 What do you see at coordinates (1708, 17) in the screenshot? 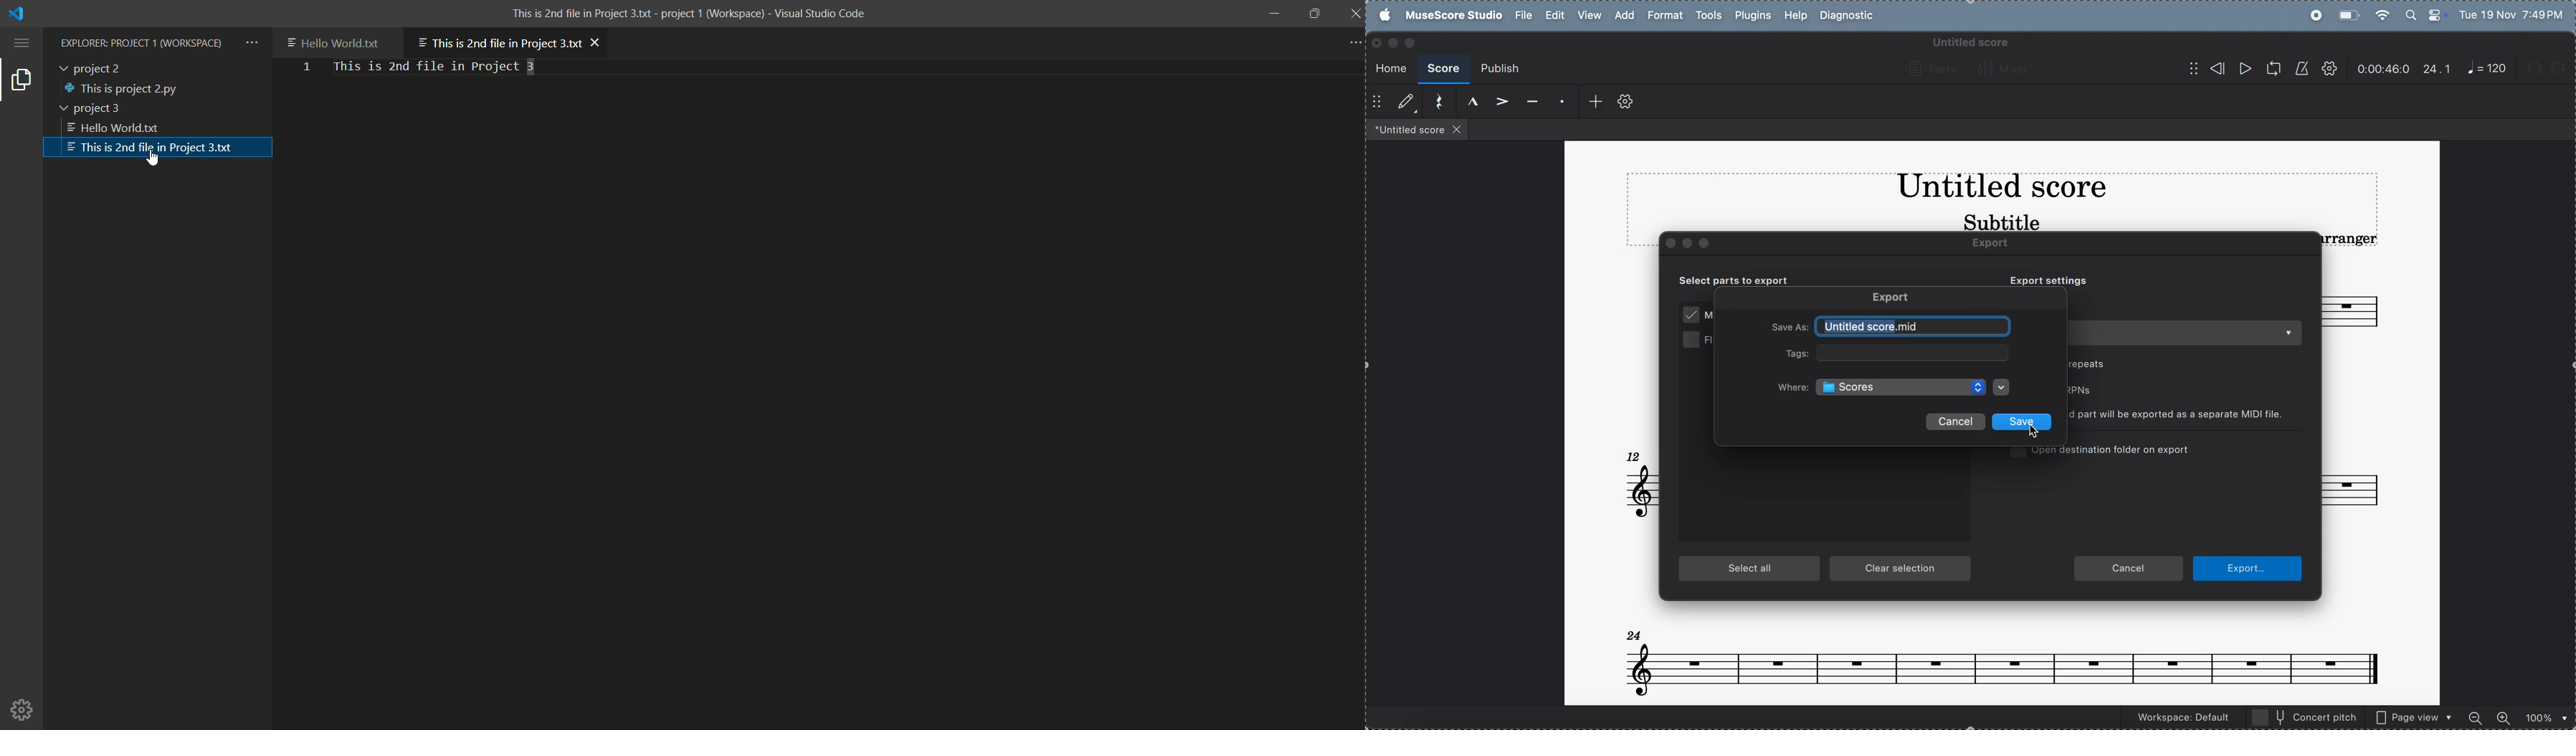
I see `tools` at bounding box center [1708, 17].